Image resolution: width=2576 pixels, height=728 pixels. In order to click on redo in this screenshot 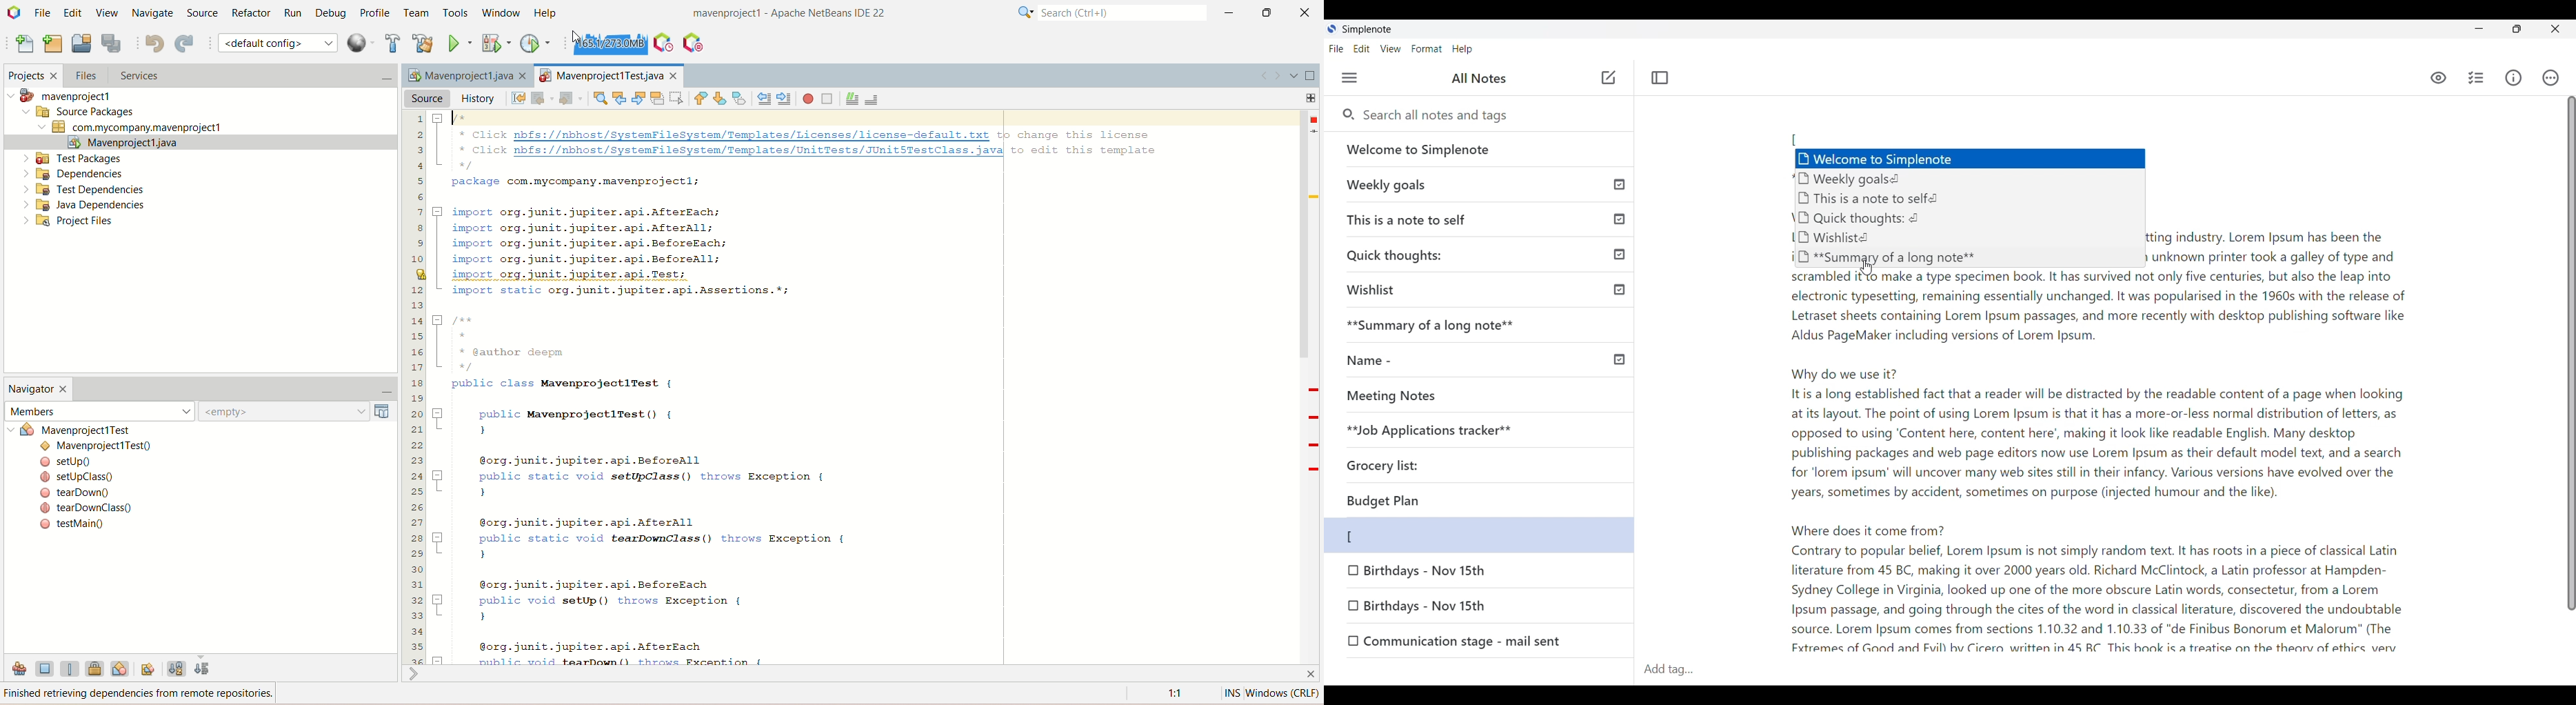, I will do `click(187, 45)`.